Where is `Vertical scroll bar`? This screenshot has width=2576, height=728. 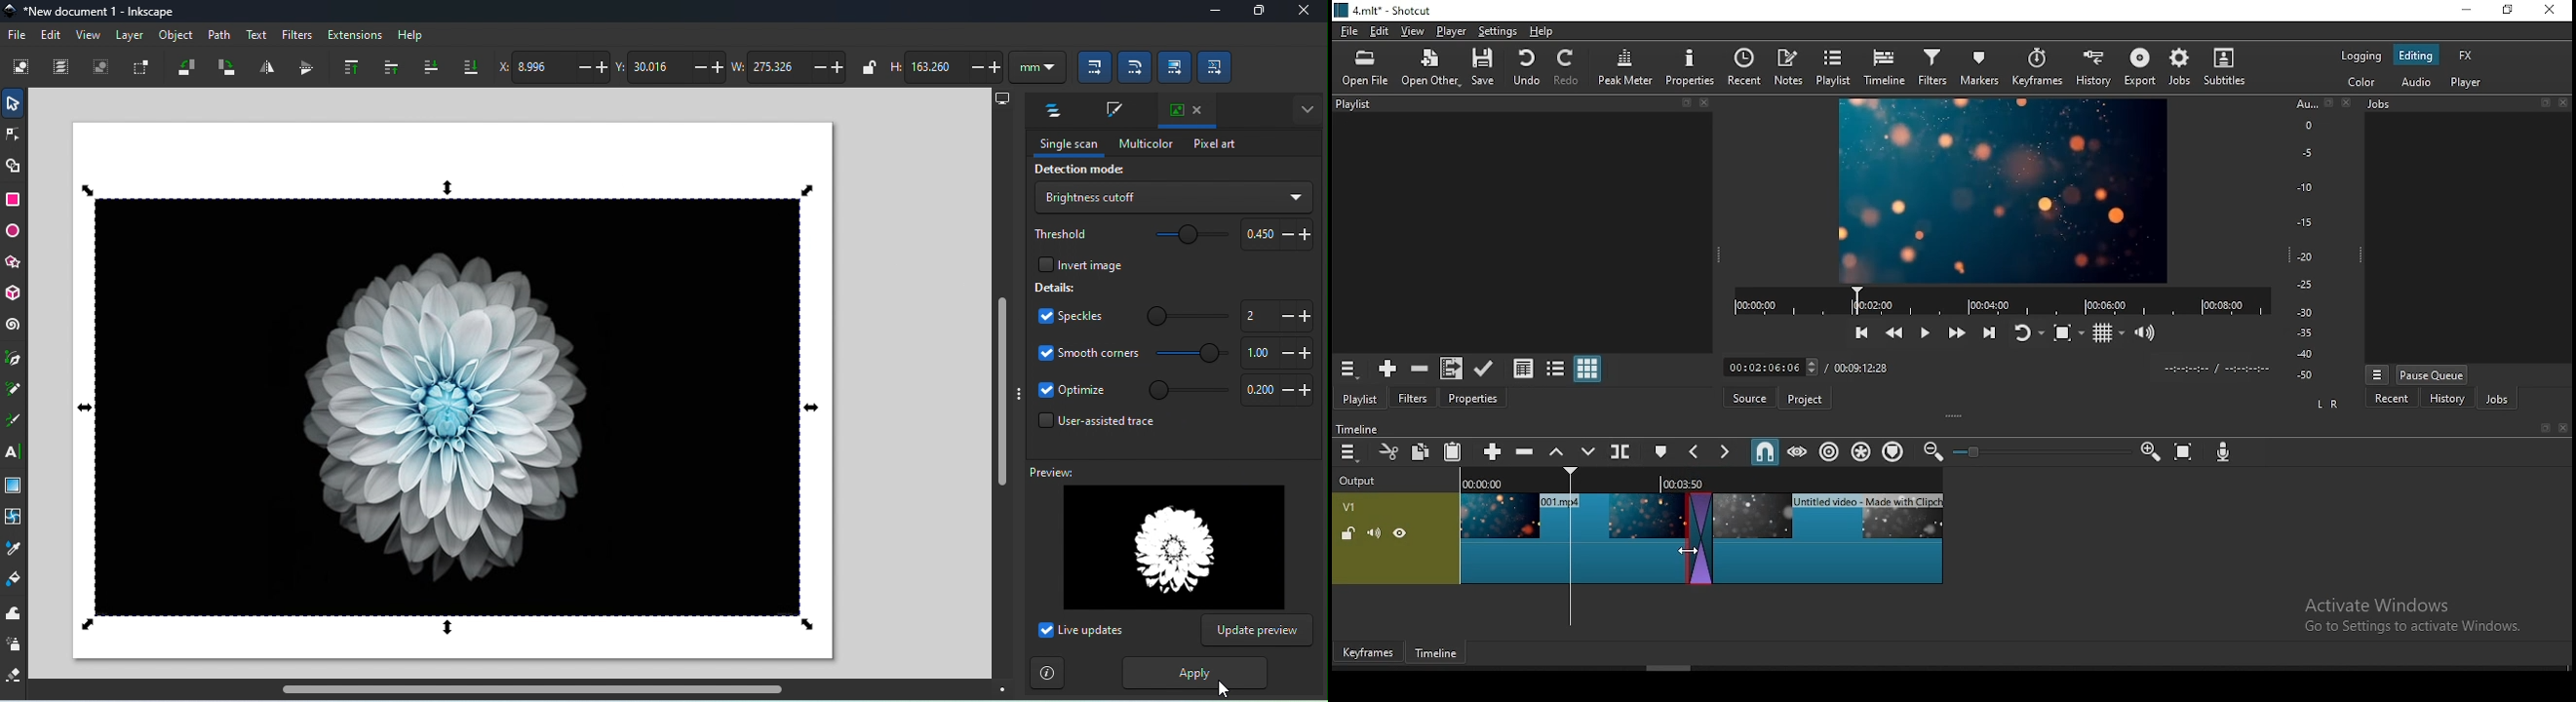
Vertical scroll bar is located at coordinates (1001, 395).